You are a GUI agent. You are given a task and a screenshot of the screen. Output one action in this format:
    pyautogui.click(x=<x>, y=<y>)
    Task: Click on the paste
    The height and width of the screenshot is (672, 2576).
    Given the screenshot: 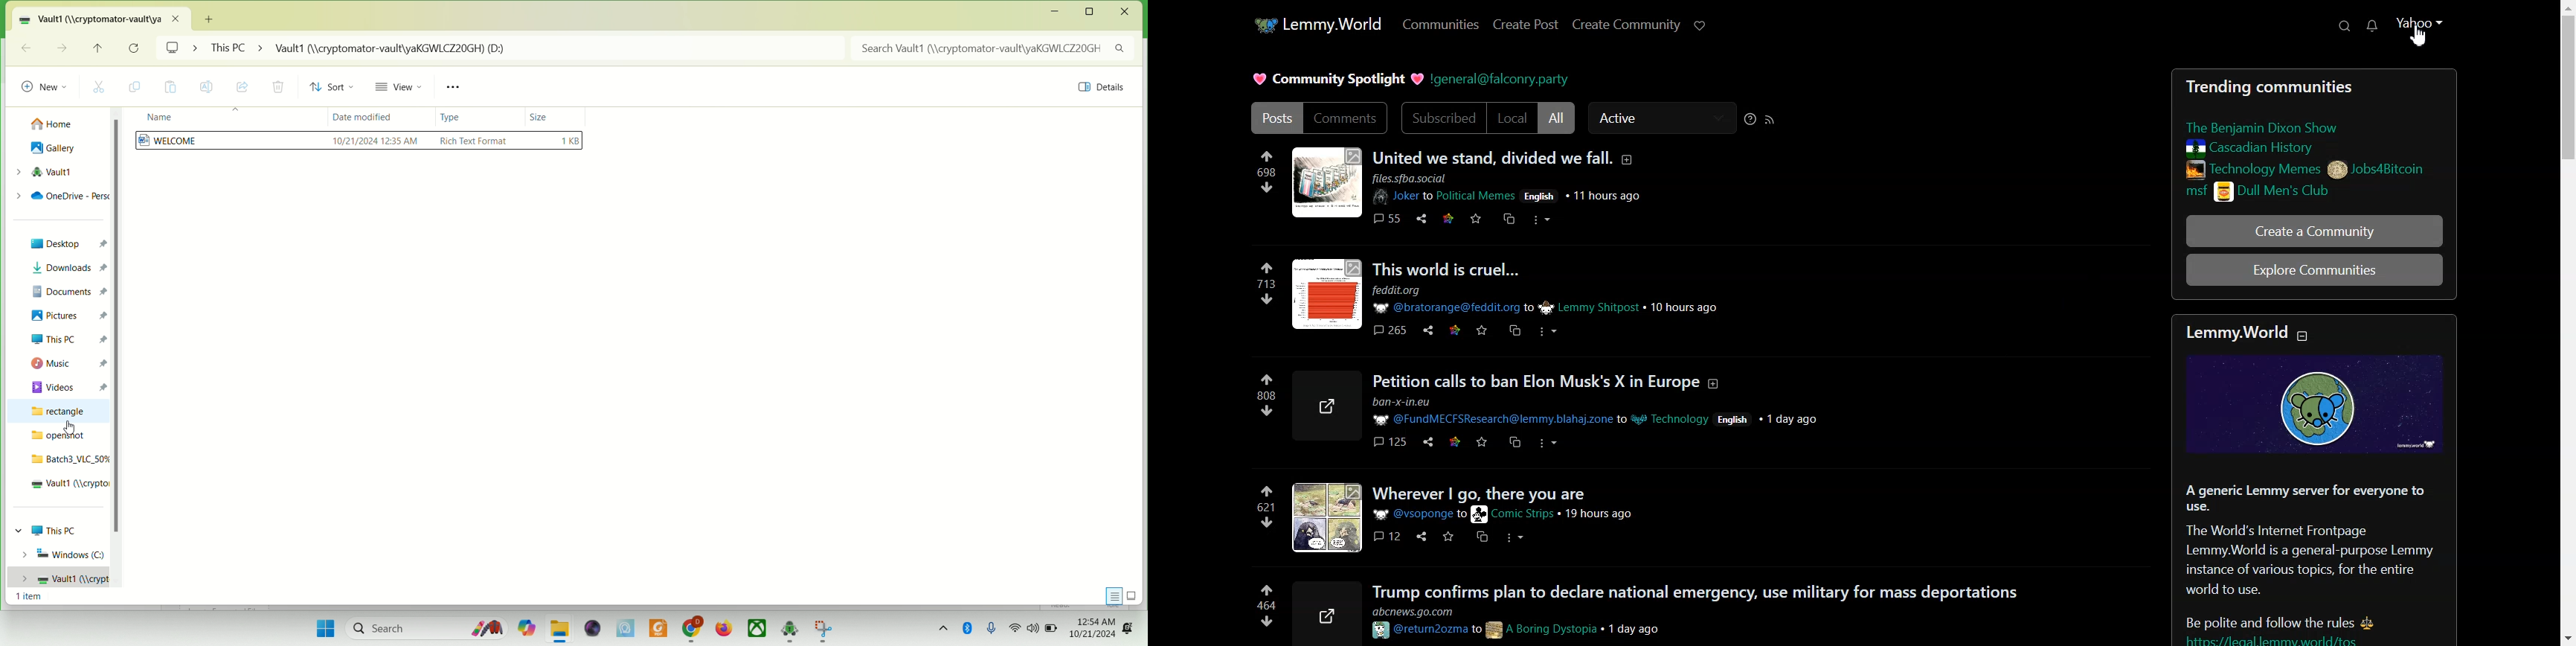 What is the action you would take?
    pyautogui.click(x=171, y=87)
    